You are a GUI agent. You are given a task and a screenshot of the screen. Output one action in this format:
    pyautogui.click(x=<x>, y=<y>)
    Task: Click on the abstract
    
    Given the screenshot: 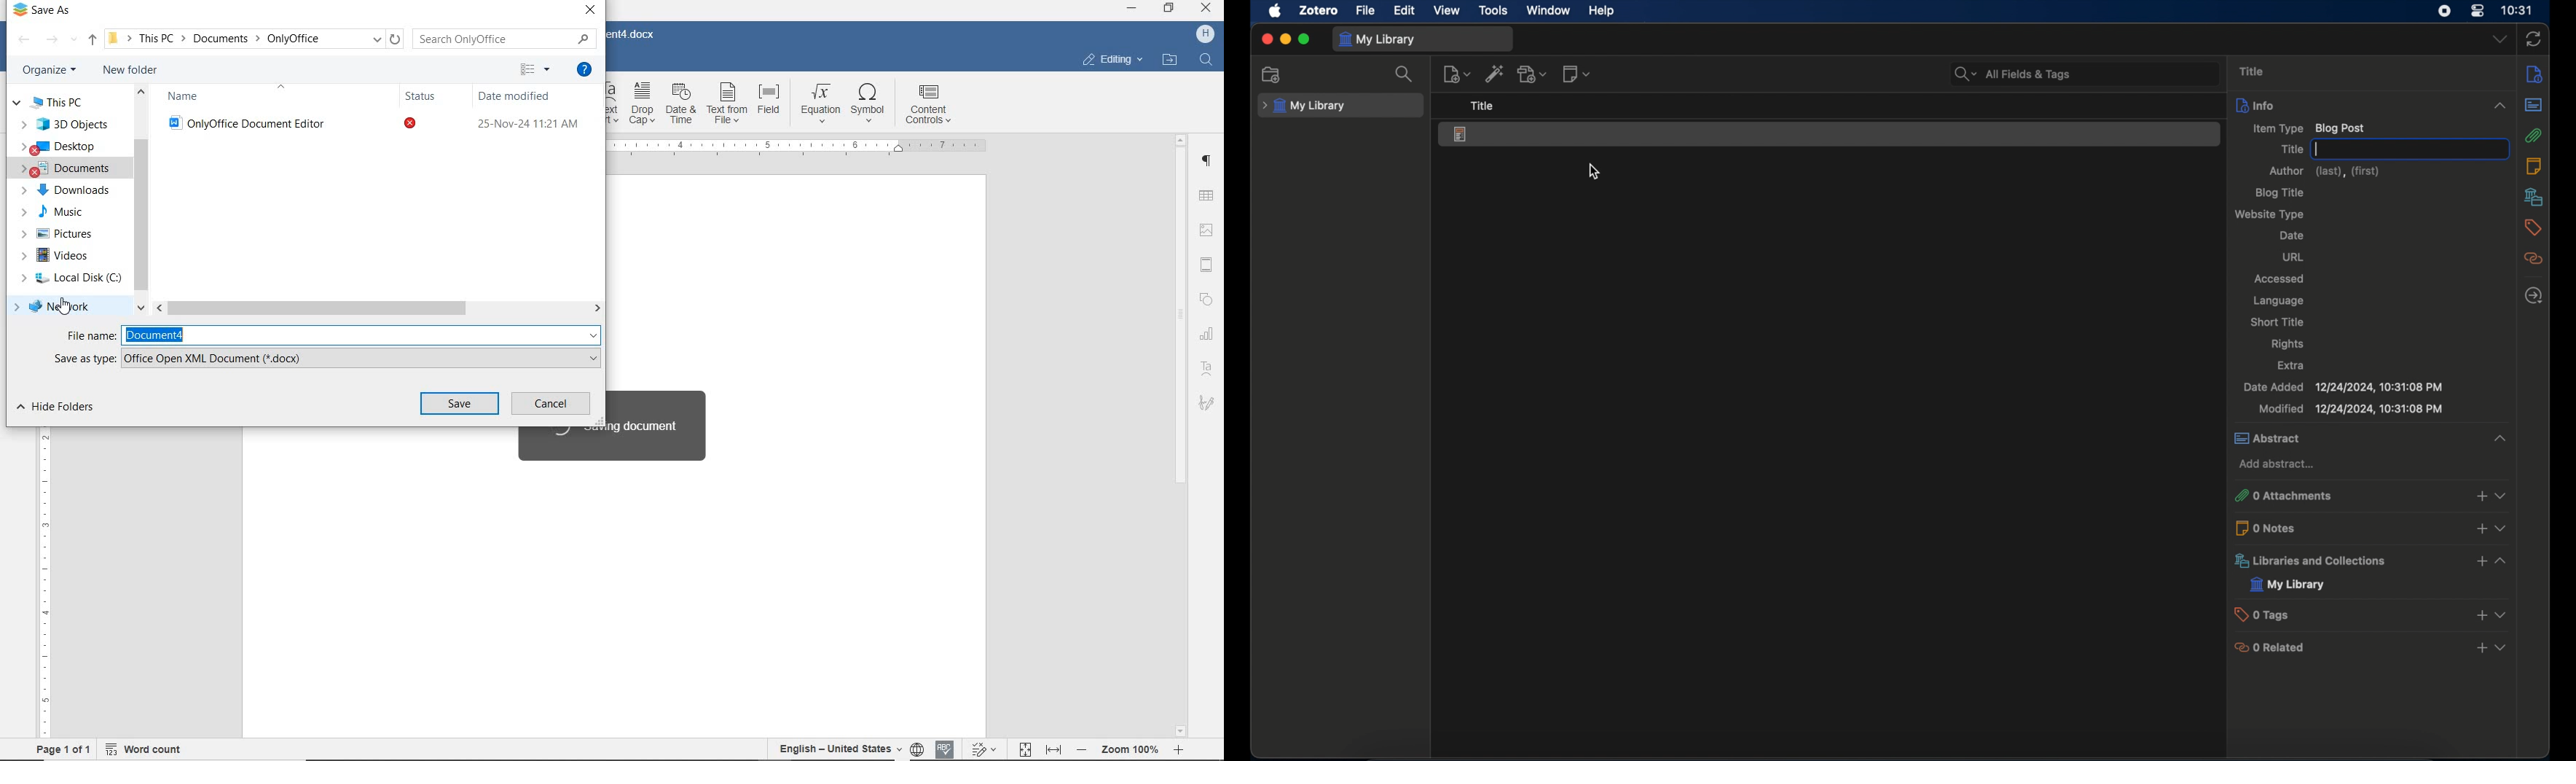 What is the action you would take?
    pyautogui.click(x=2369, y=439)
    